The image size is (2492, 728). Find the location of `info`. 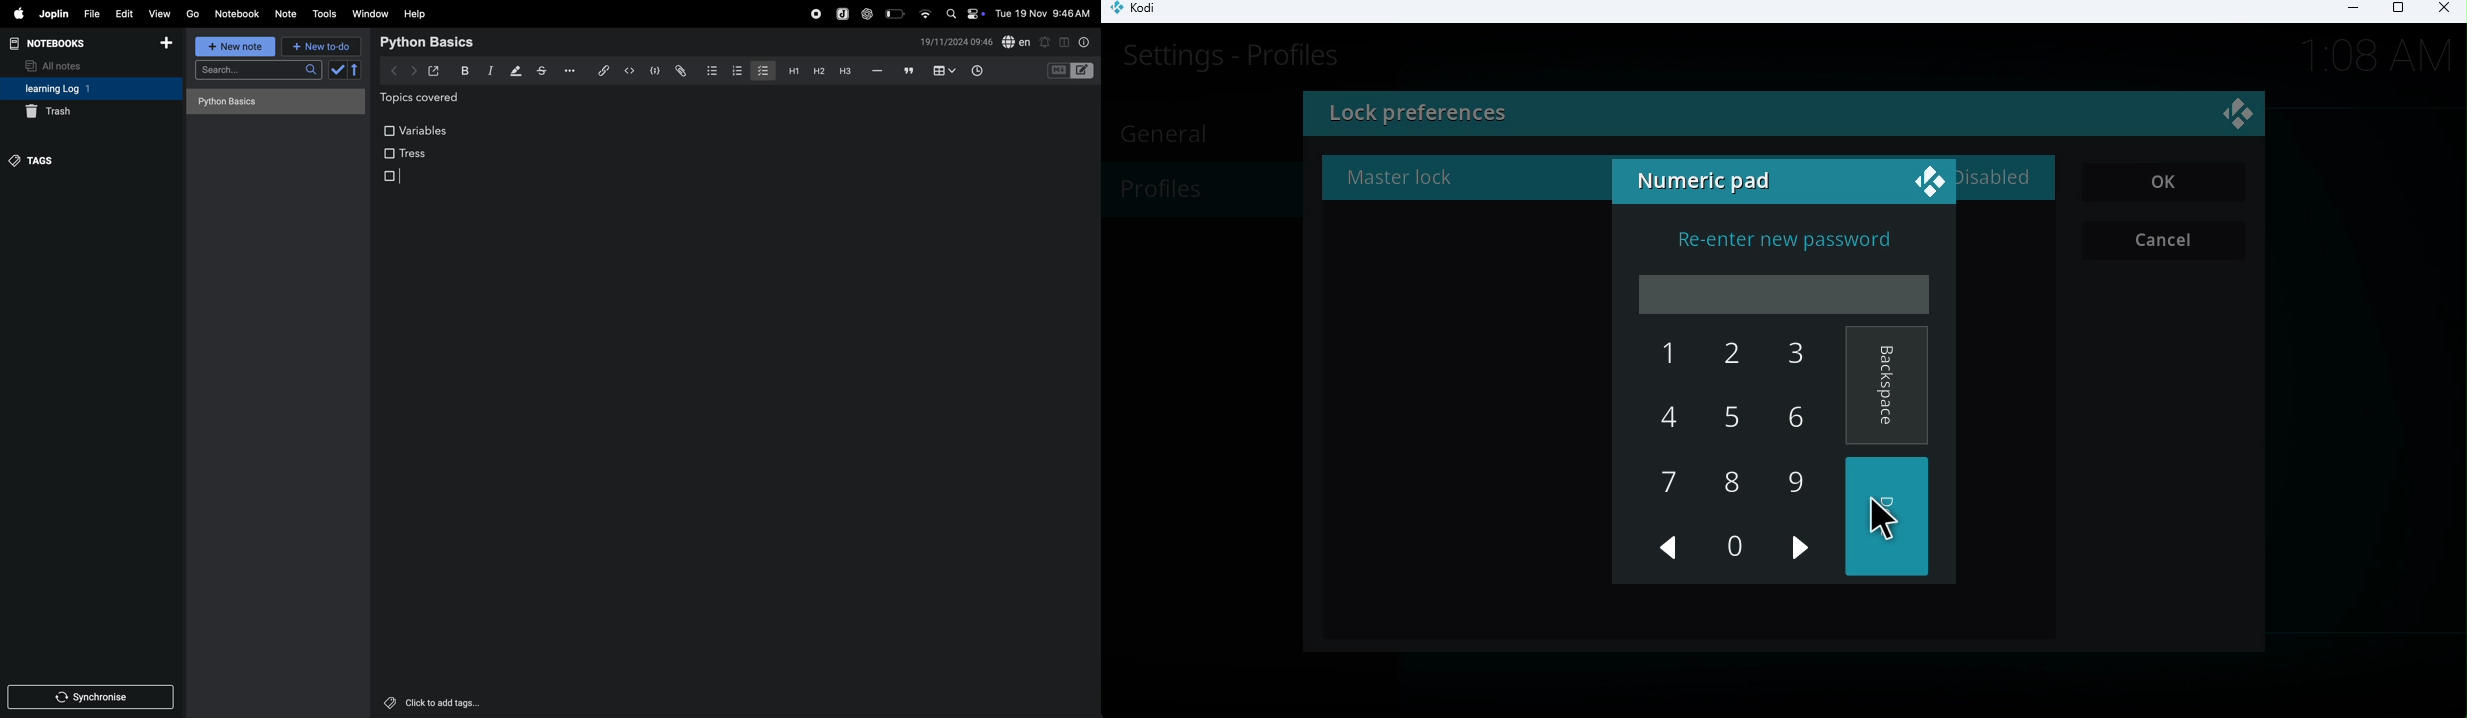

info is located at coordinates (1083, 42).